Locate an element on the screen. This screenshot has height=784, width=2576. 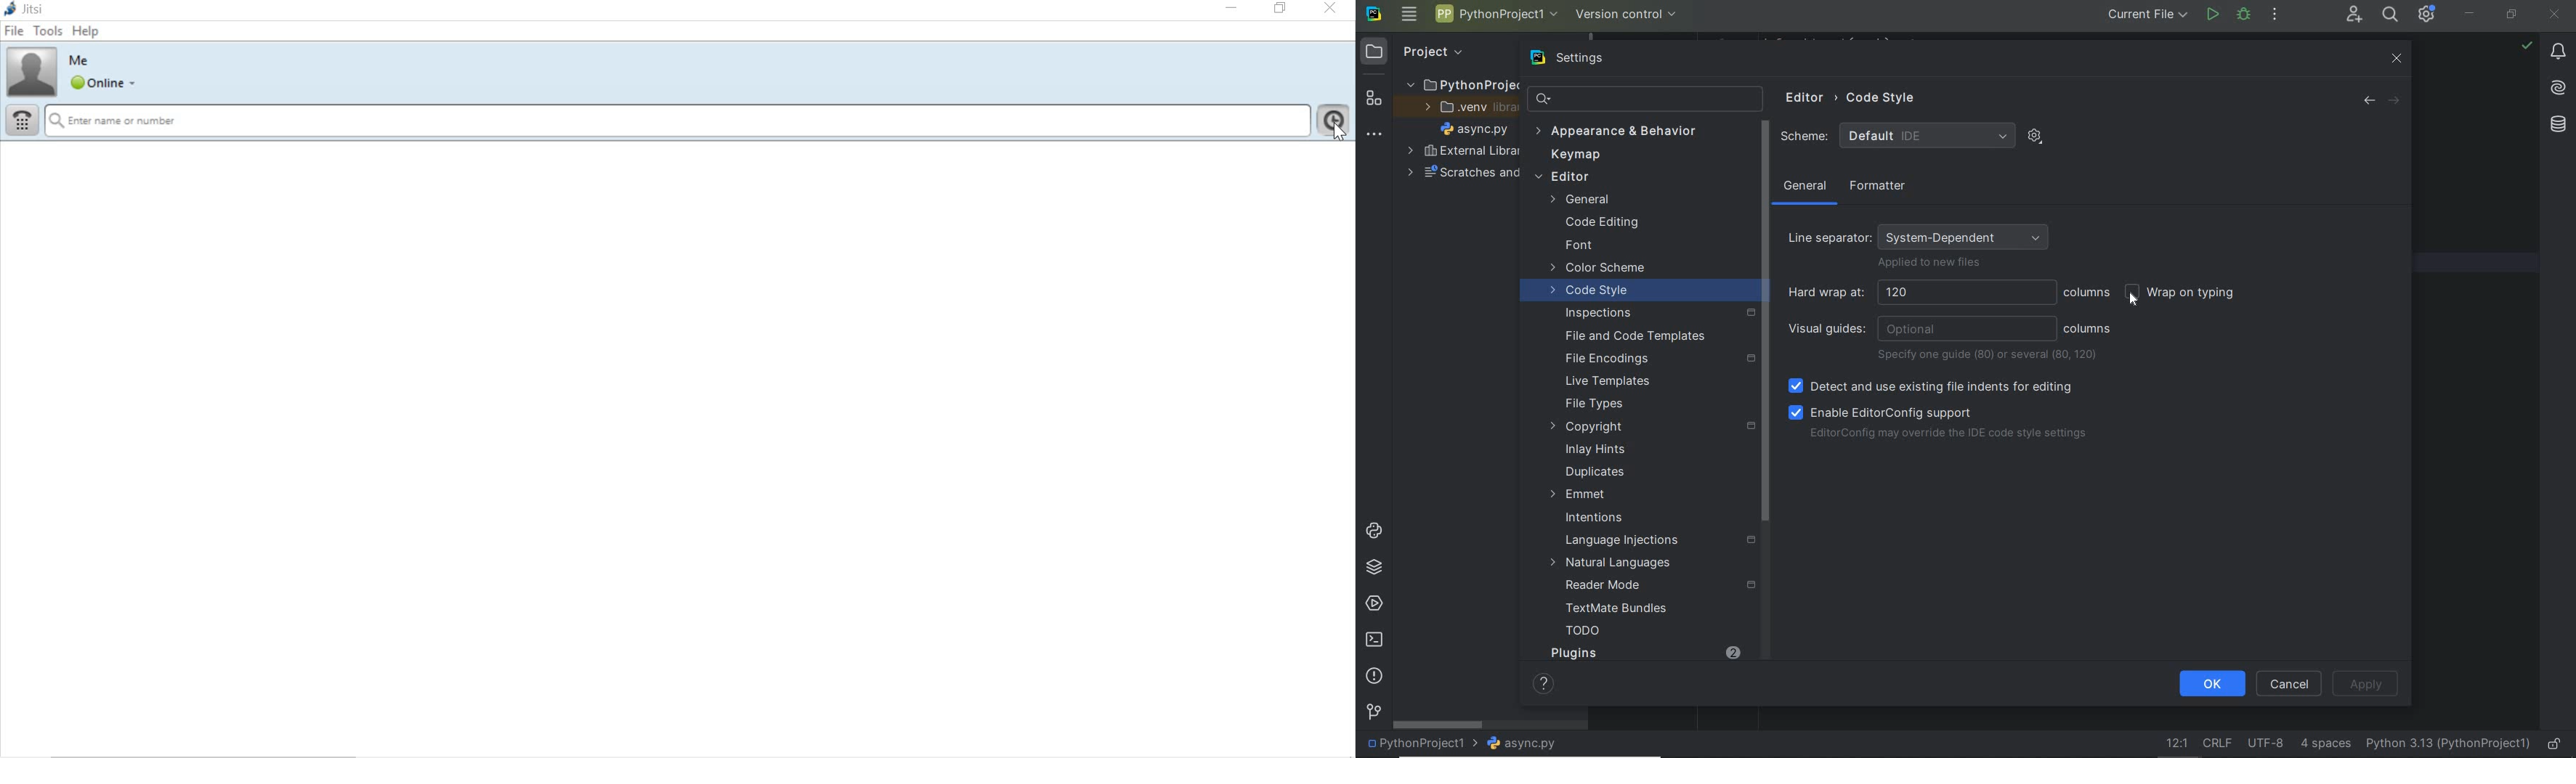
services is located at coordinates (1373, 604).